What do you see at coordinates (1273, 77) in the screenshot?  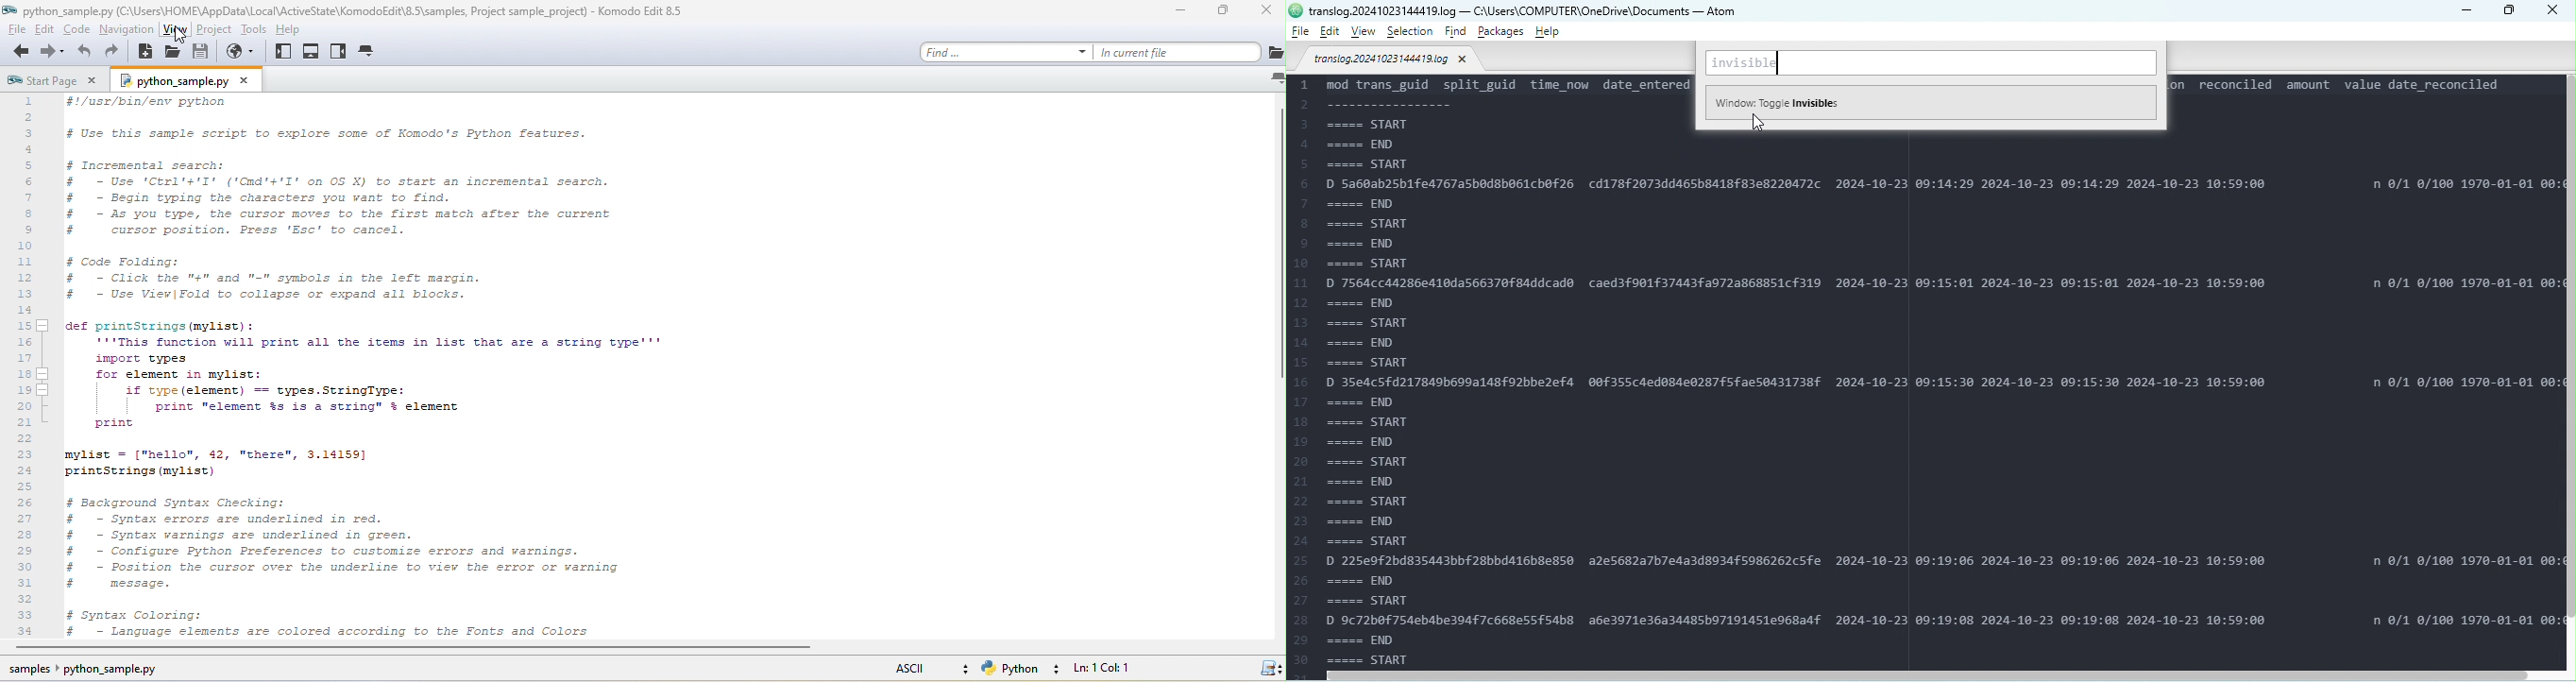 I see `list all tabs` at bounding box center [1273, 77].